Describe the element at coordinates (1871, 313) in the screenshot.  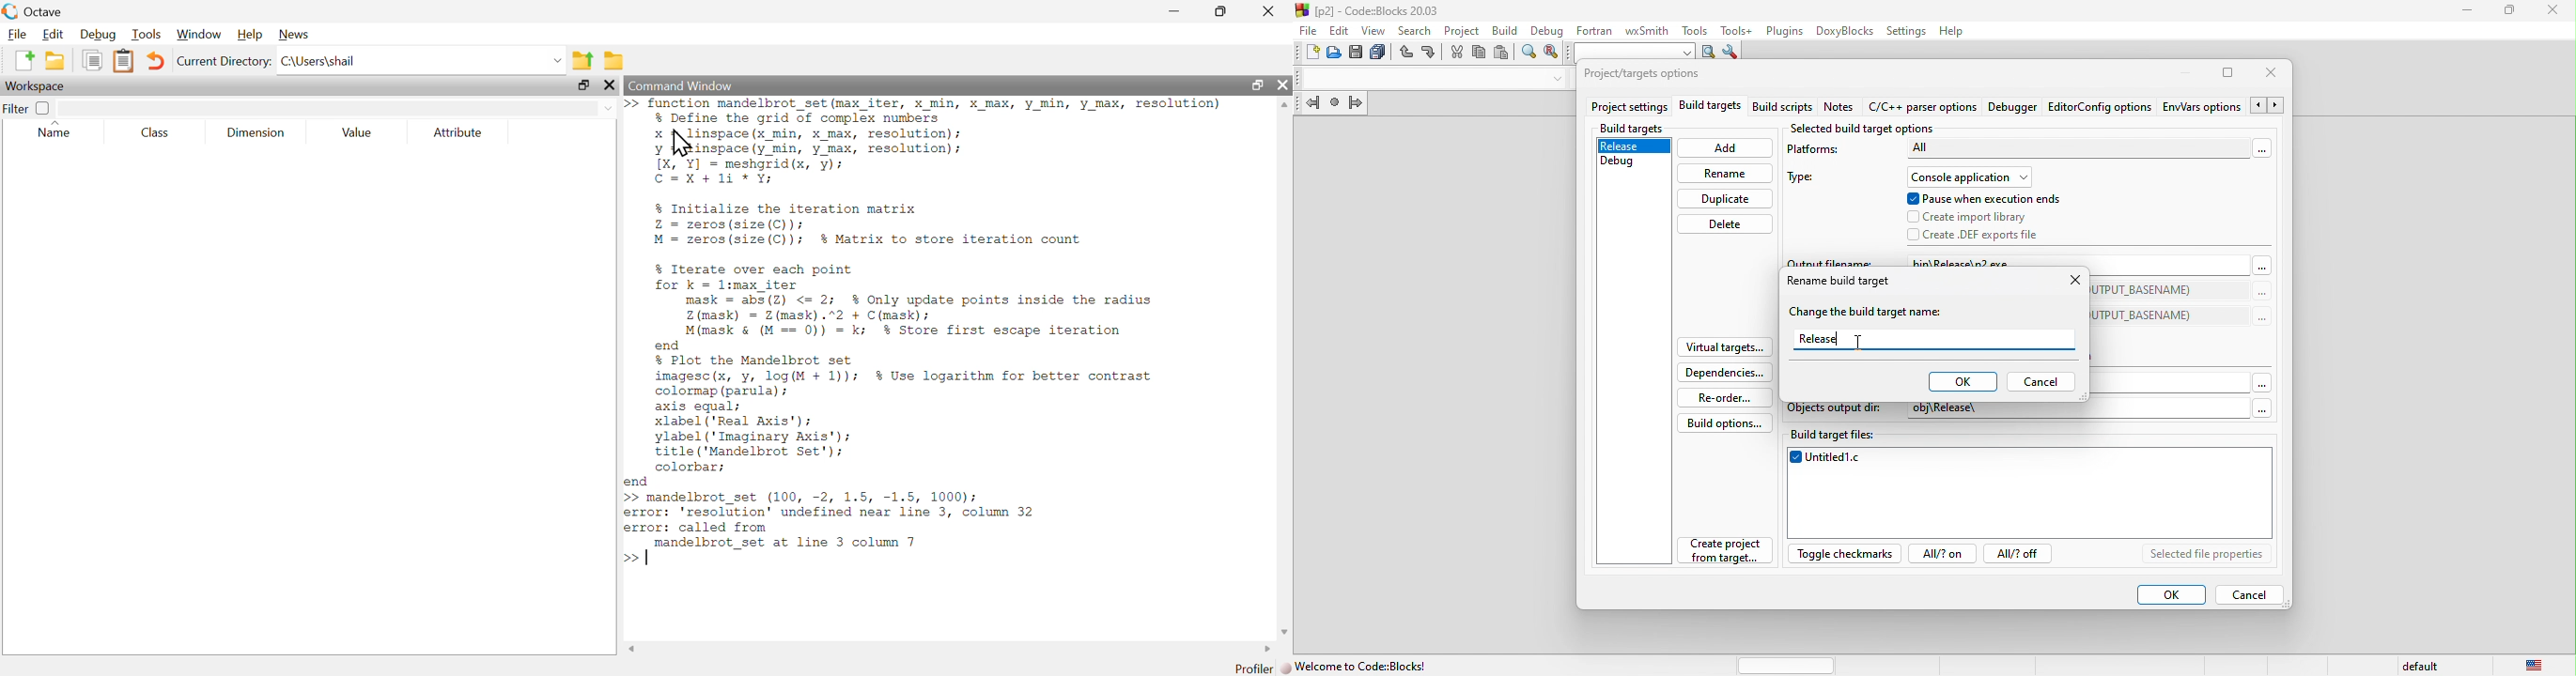
I see `change the build target name` at that location.